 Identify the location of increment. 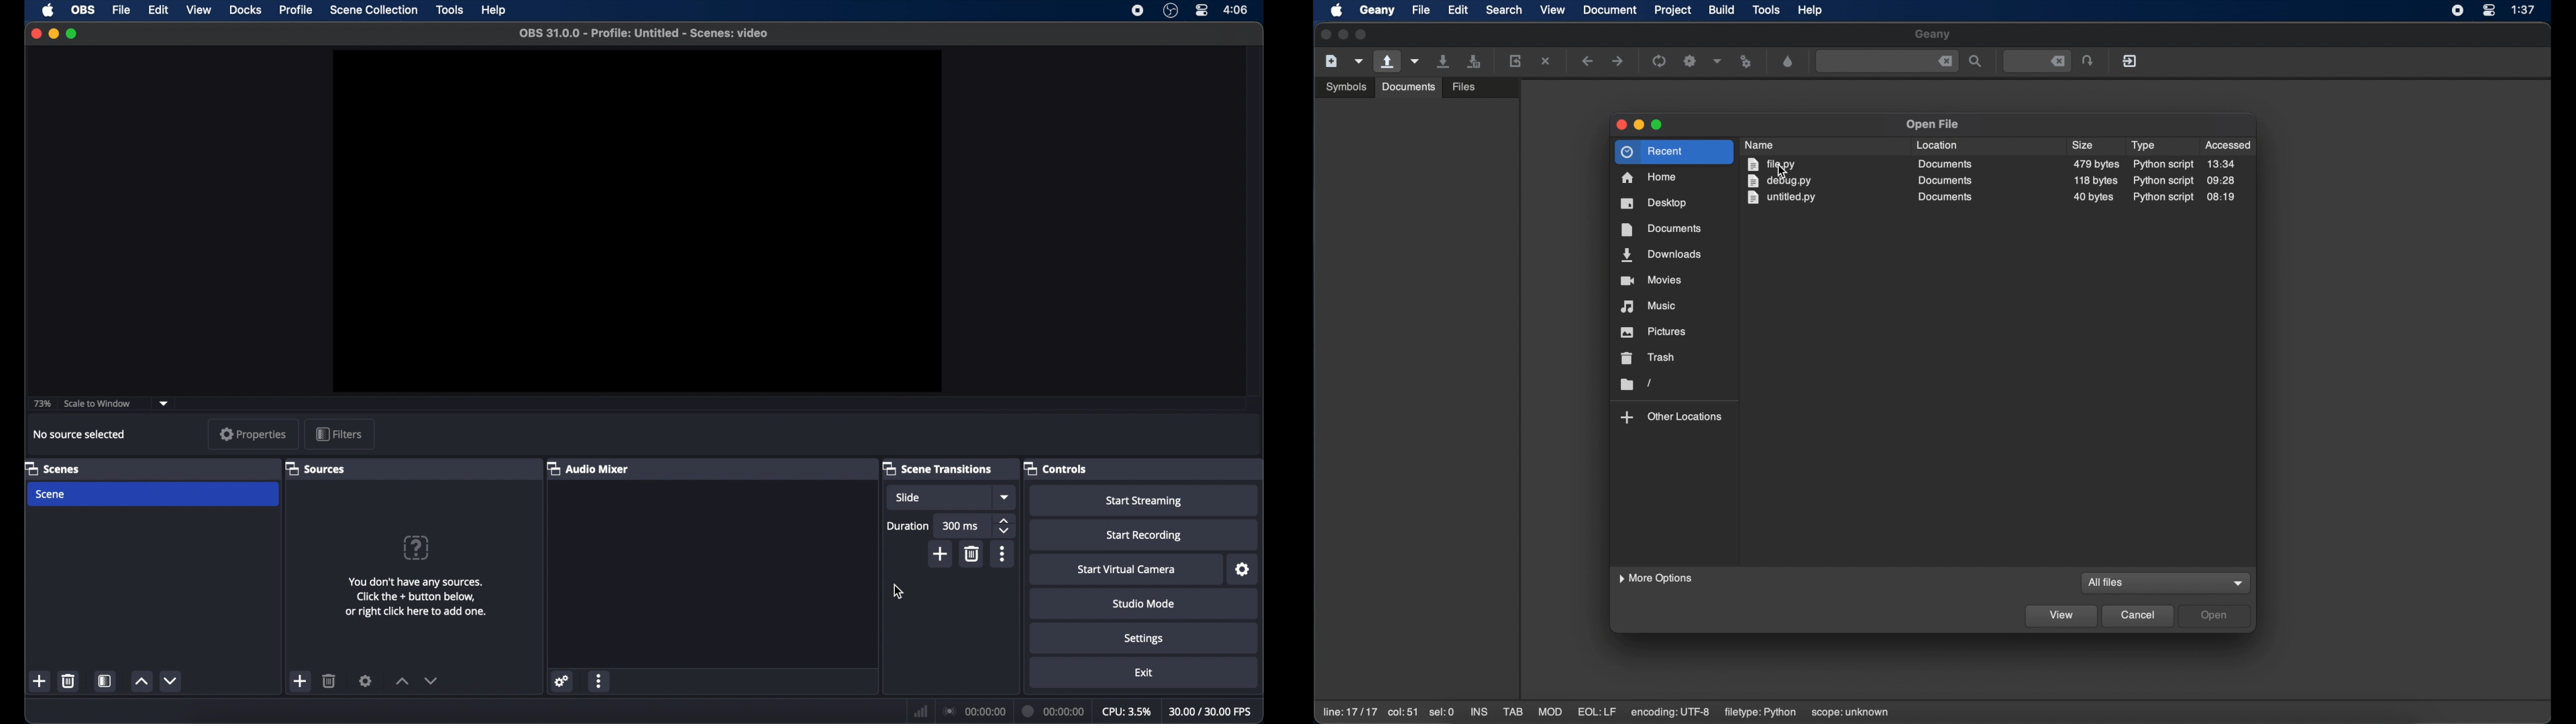
(141, 681).